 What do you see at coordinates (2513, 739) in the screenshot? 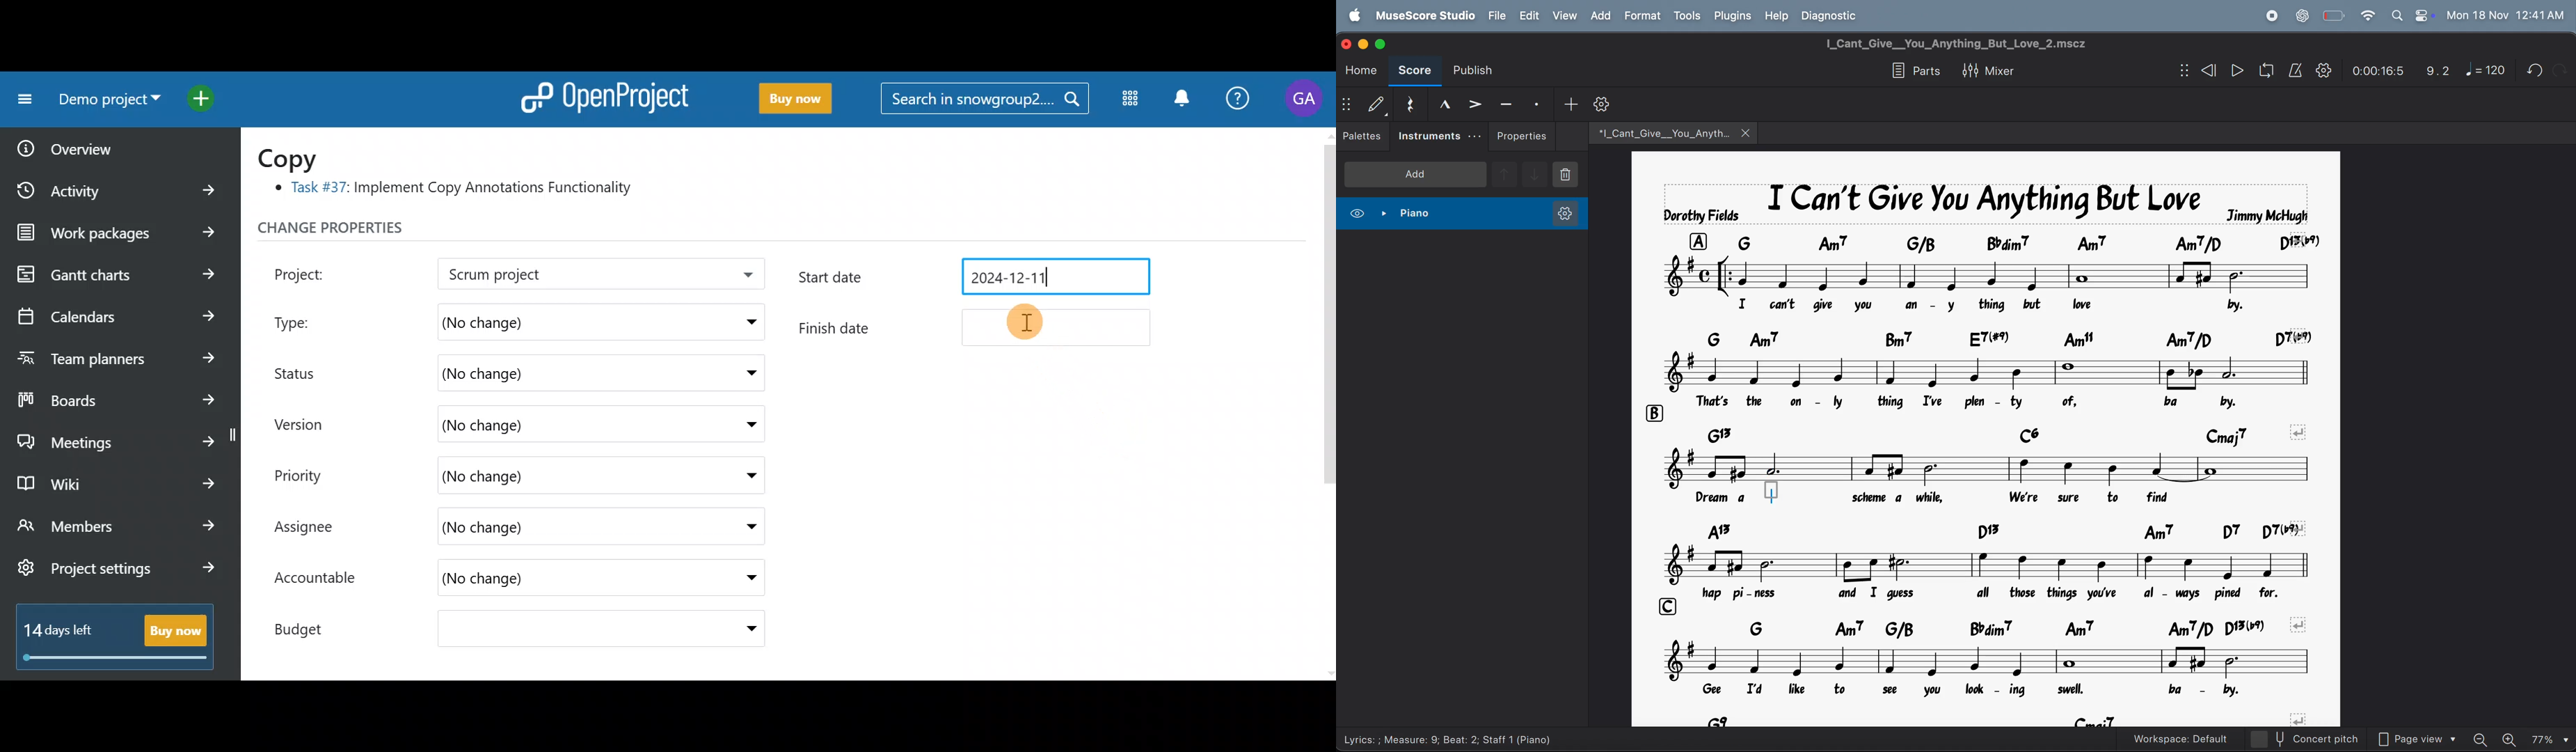
I see `zoom in` at bounding box center [2513, 739].